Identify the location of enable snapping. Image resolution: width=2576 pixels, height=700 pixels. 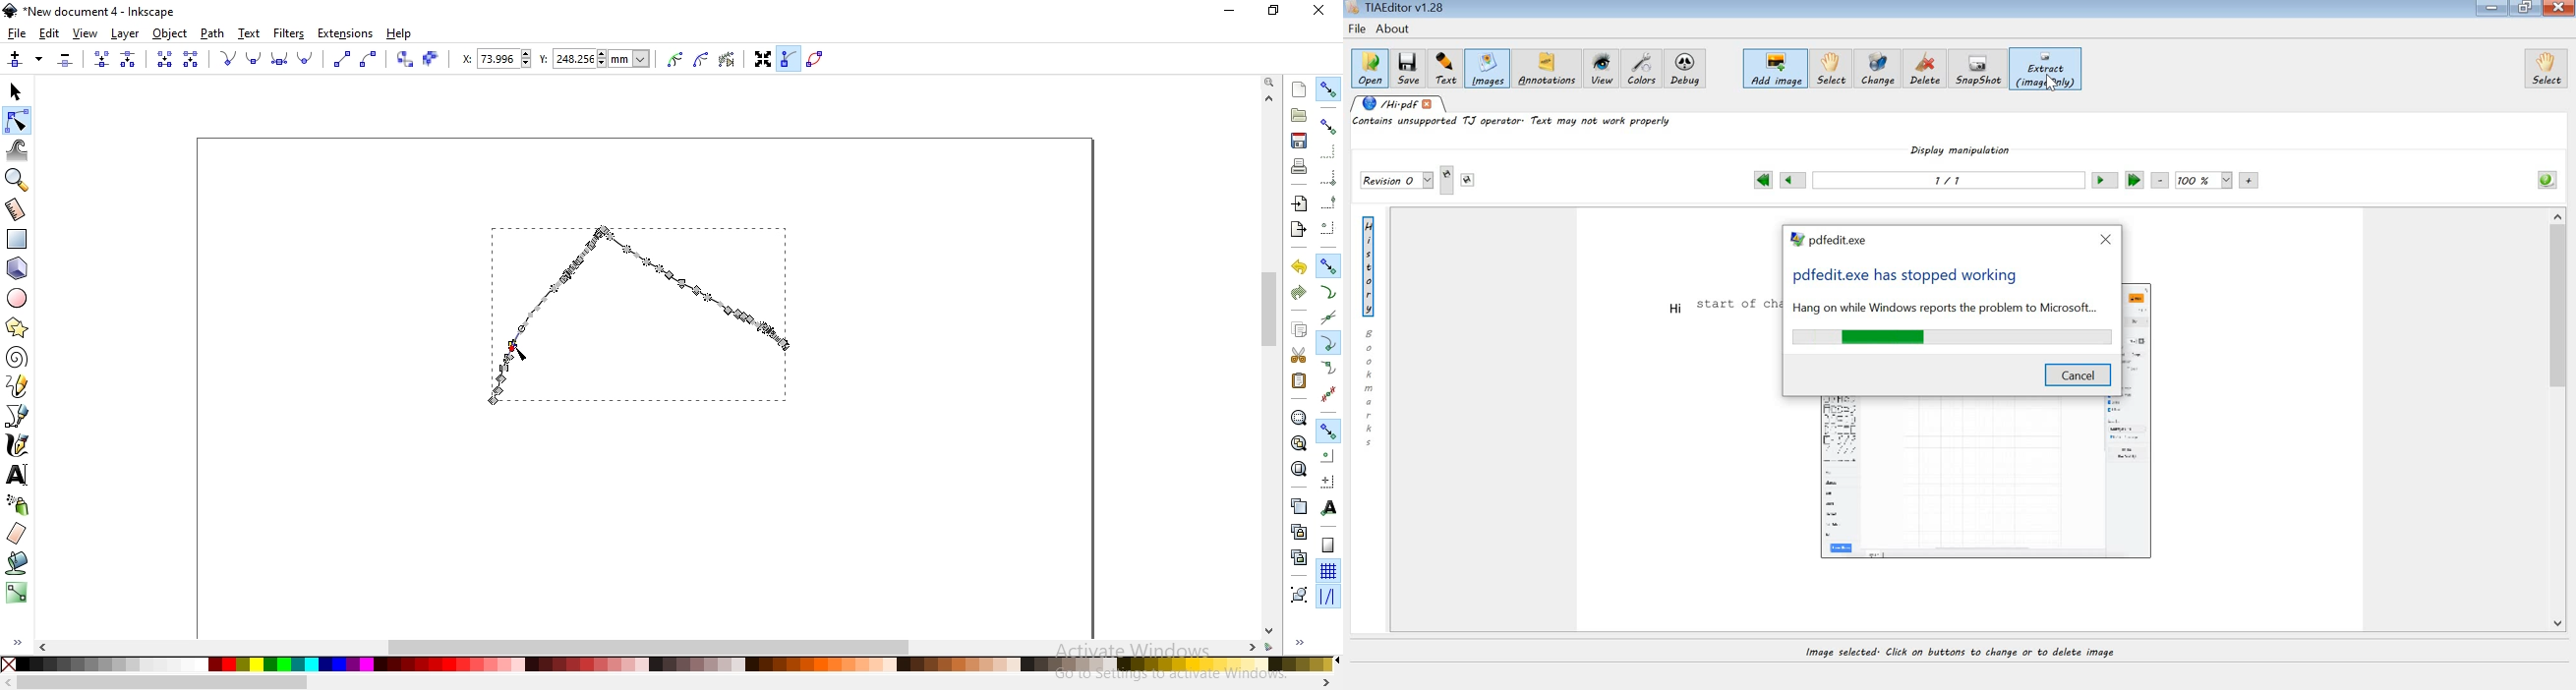
(1328, 89).